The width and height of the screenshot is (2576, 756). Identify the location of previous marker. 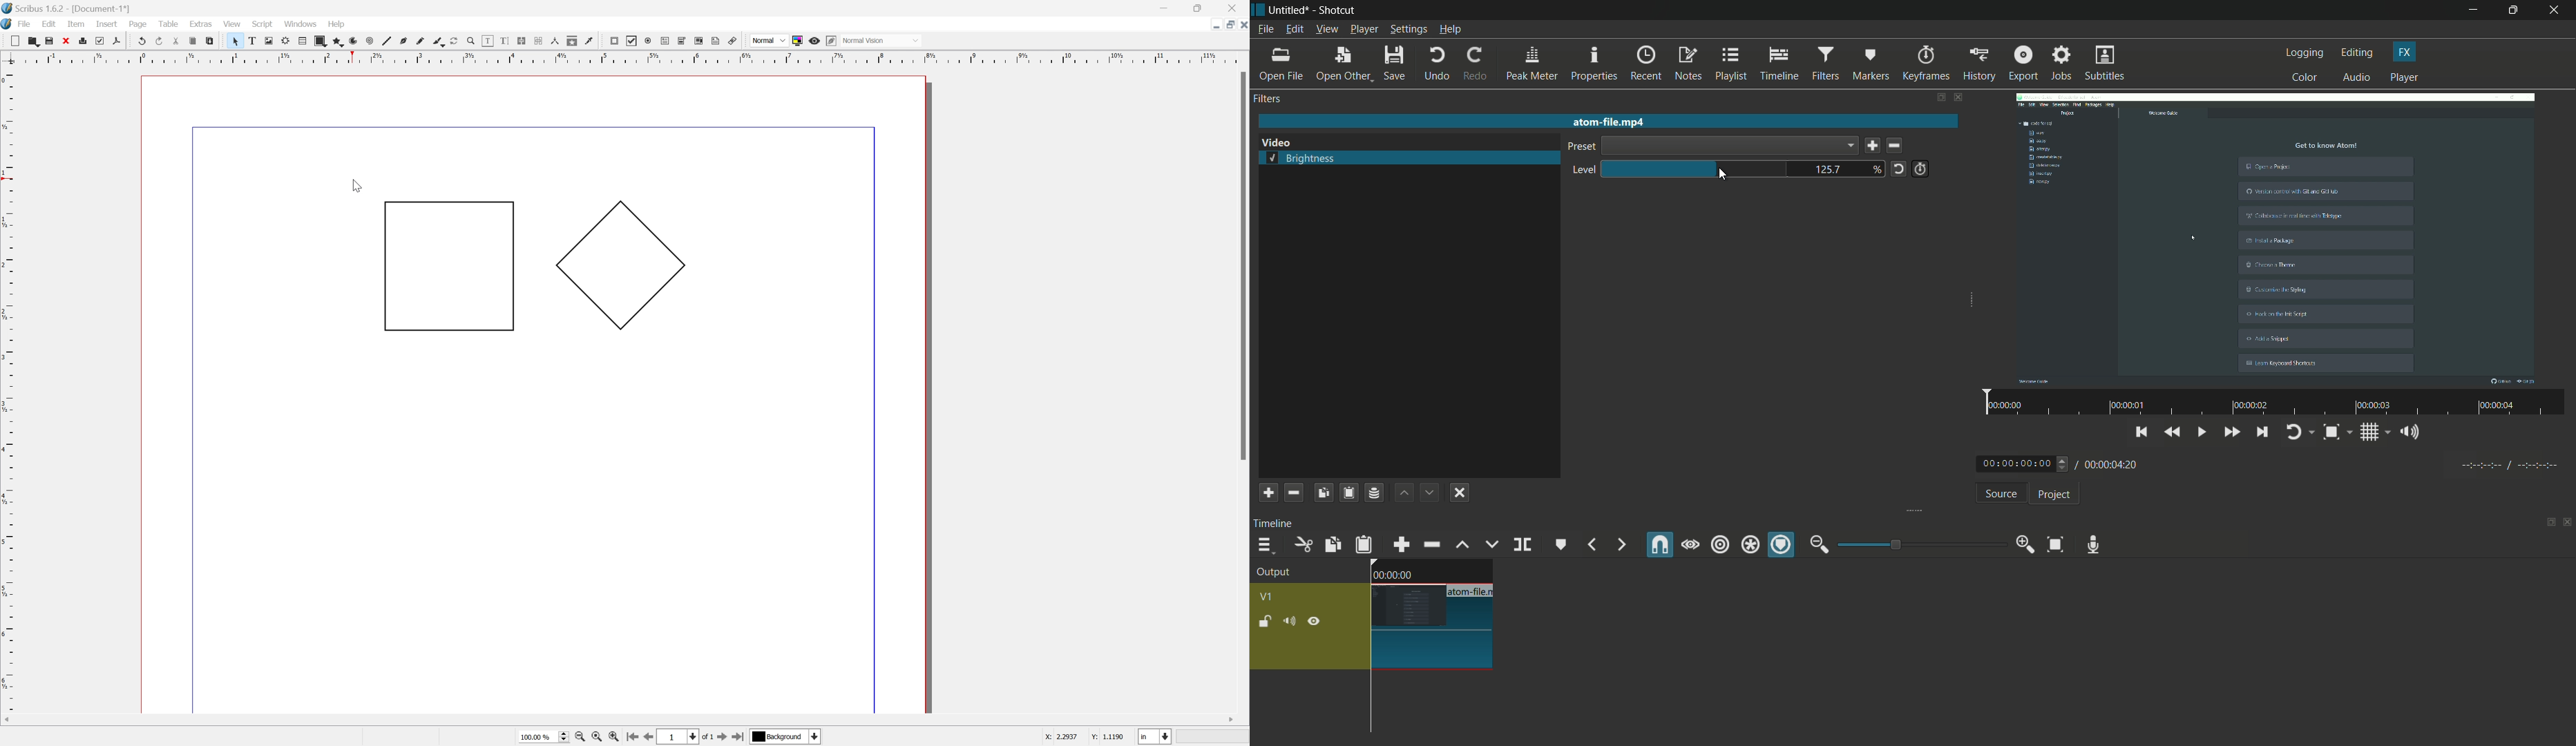
(1591, 545).